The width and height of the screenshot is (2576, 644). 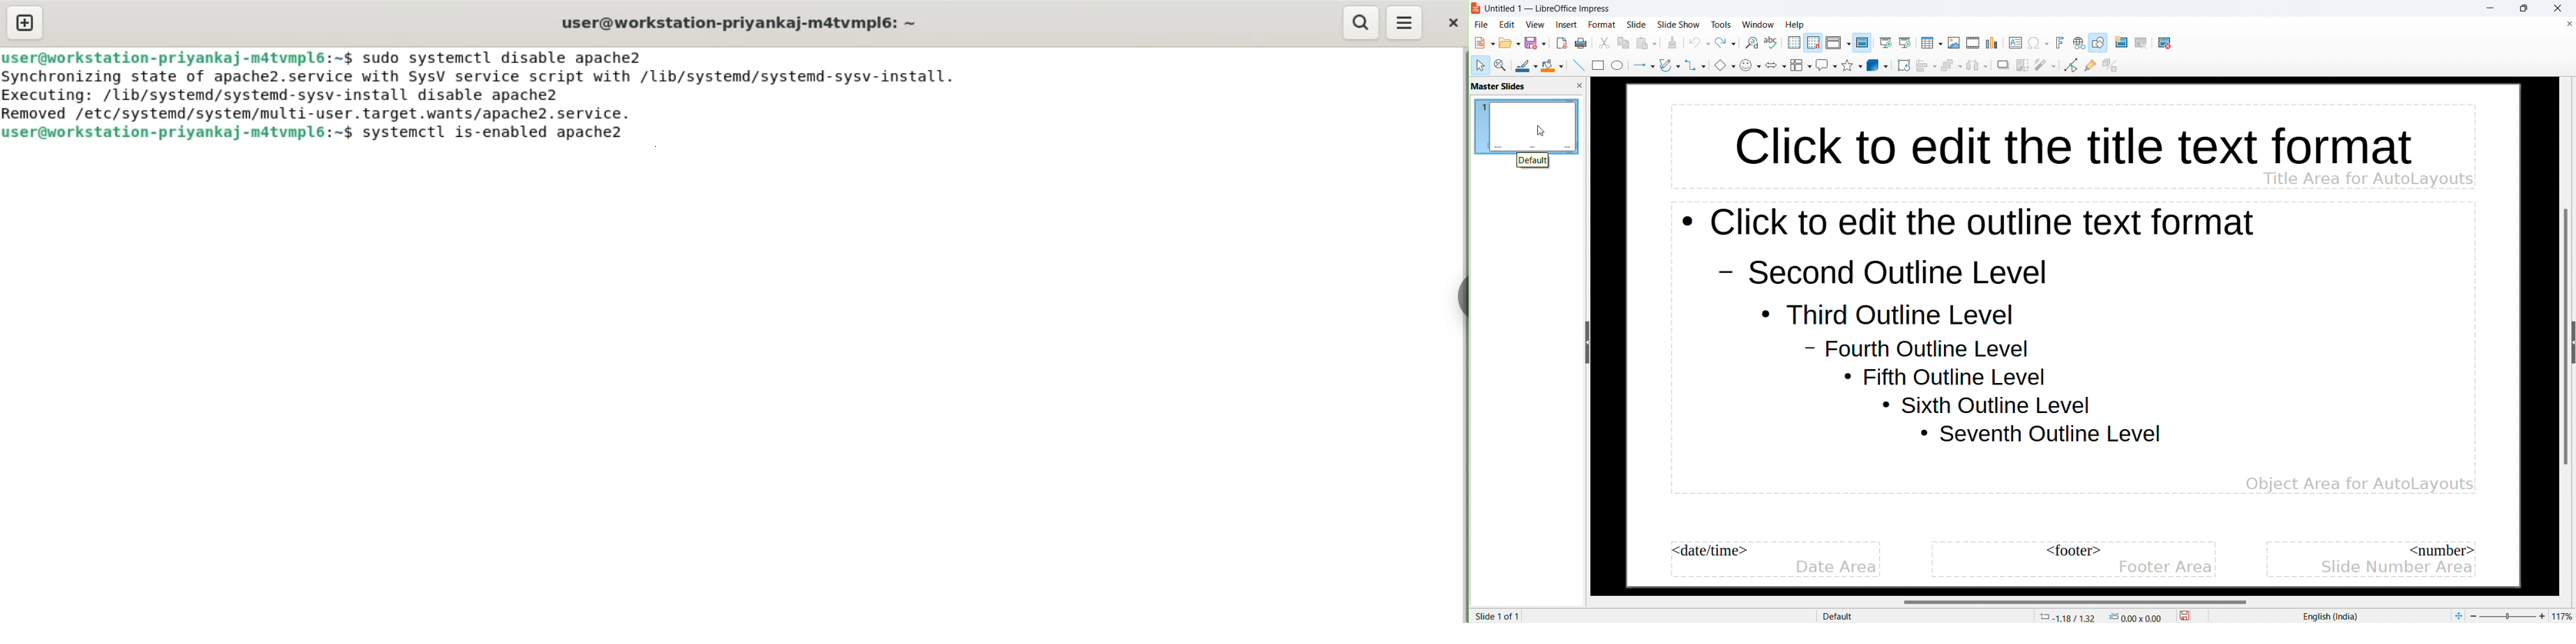 What do you see at coordinates (1618, 65) in the screenshot?
I see `ellipse` at bounding box center [1618, 65].